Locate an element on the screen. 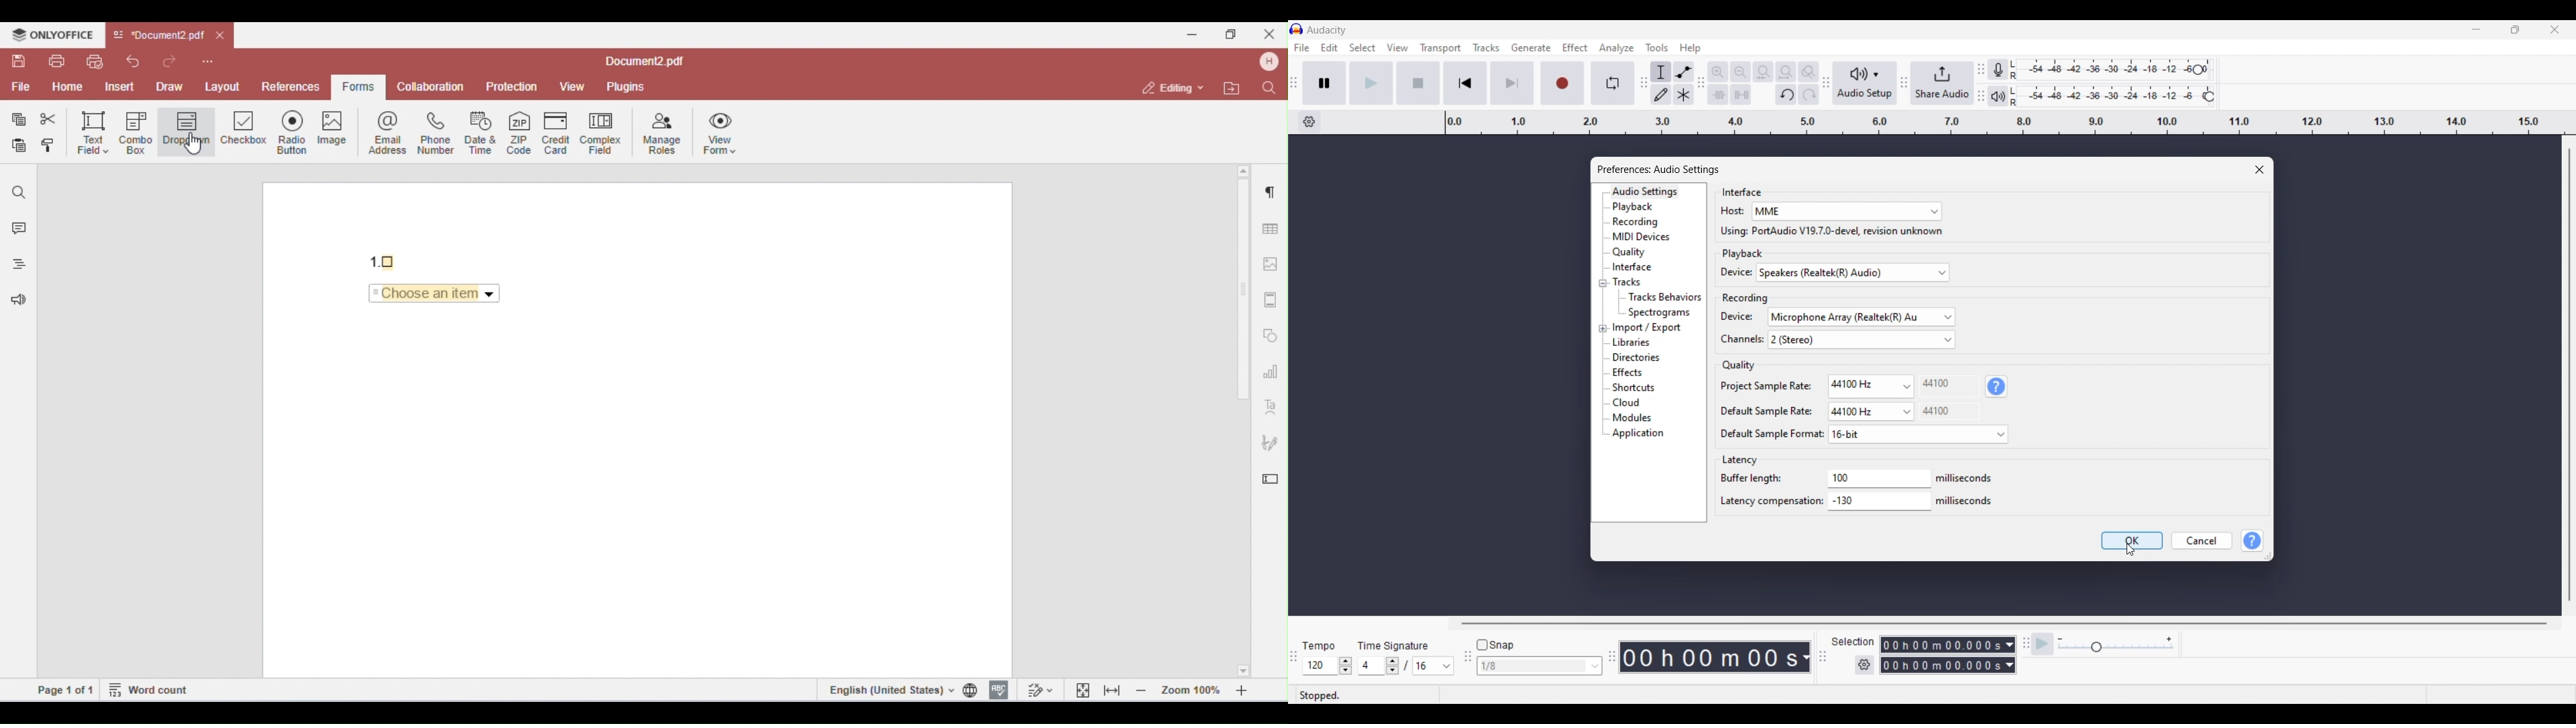  Analyze menu is located at coordinates (1617, 48).